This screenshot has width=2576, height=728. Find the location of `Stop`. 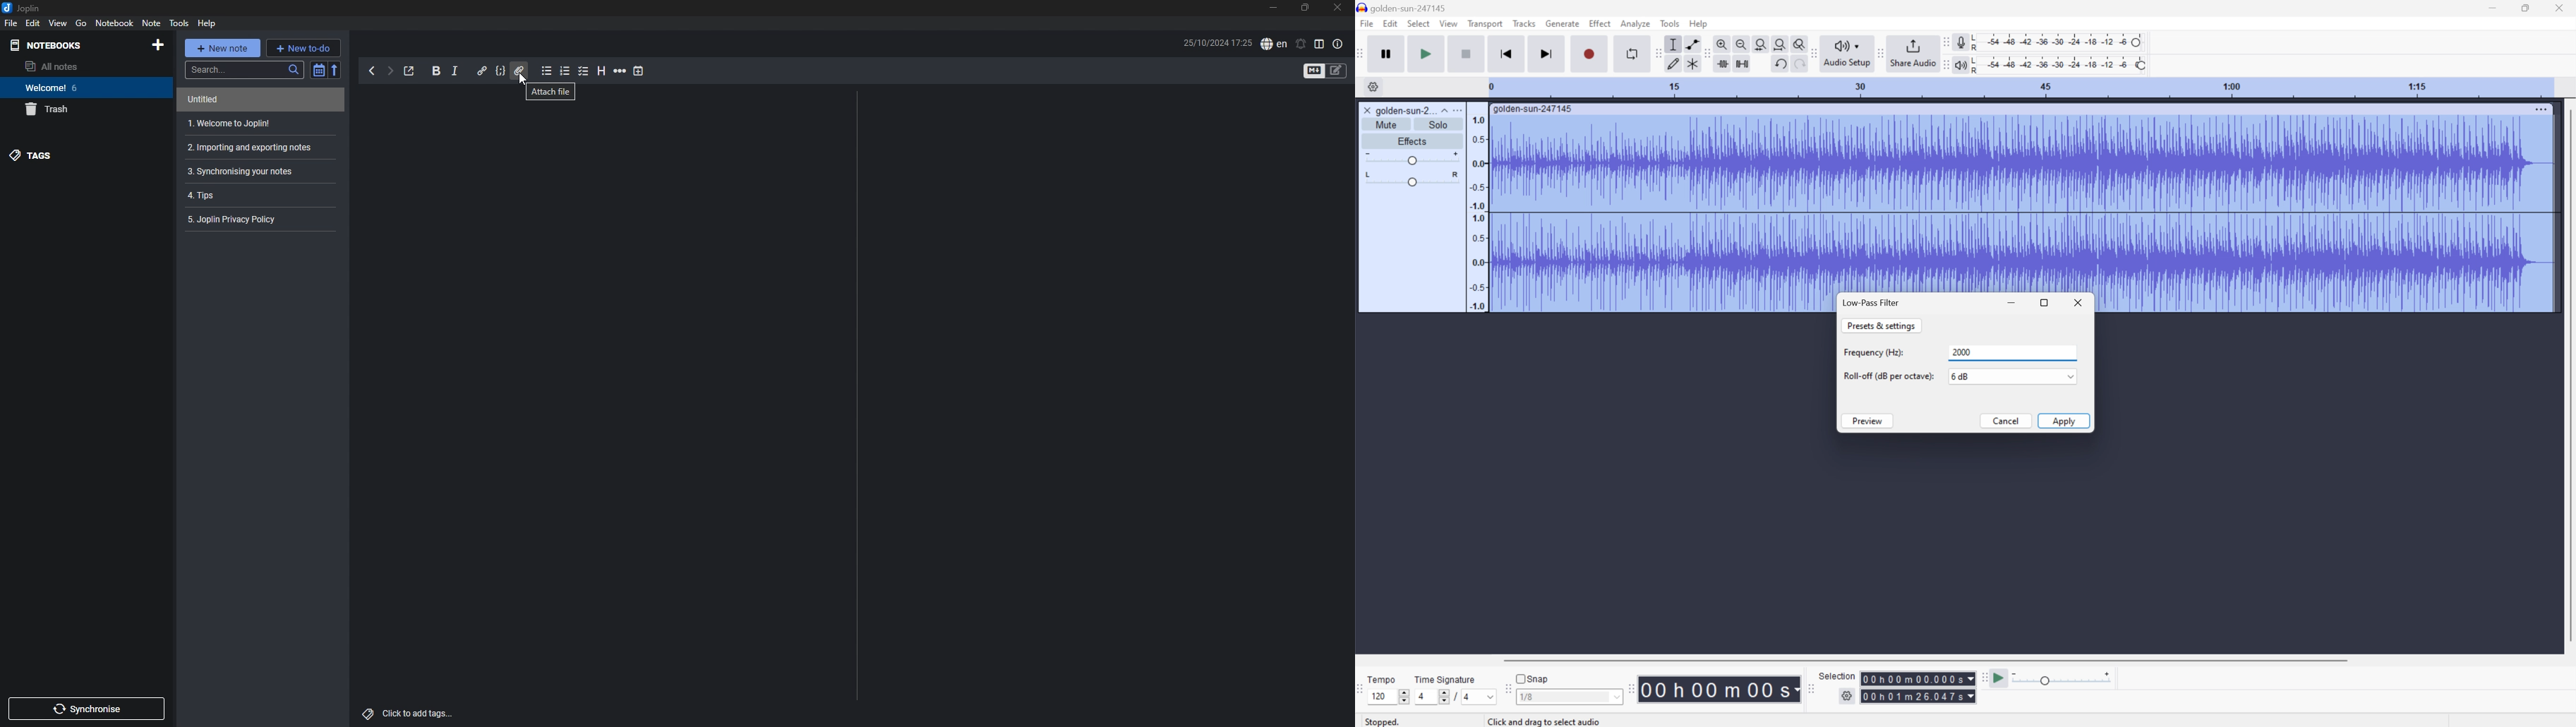

Stop is located at coordinates (1467, 53).